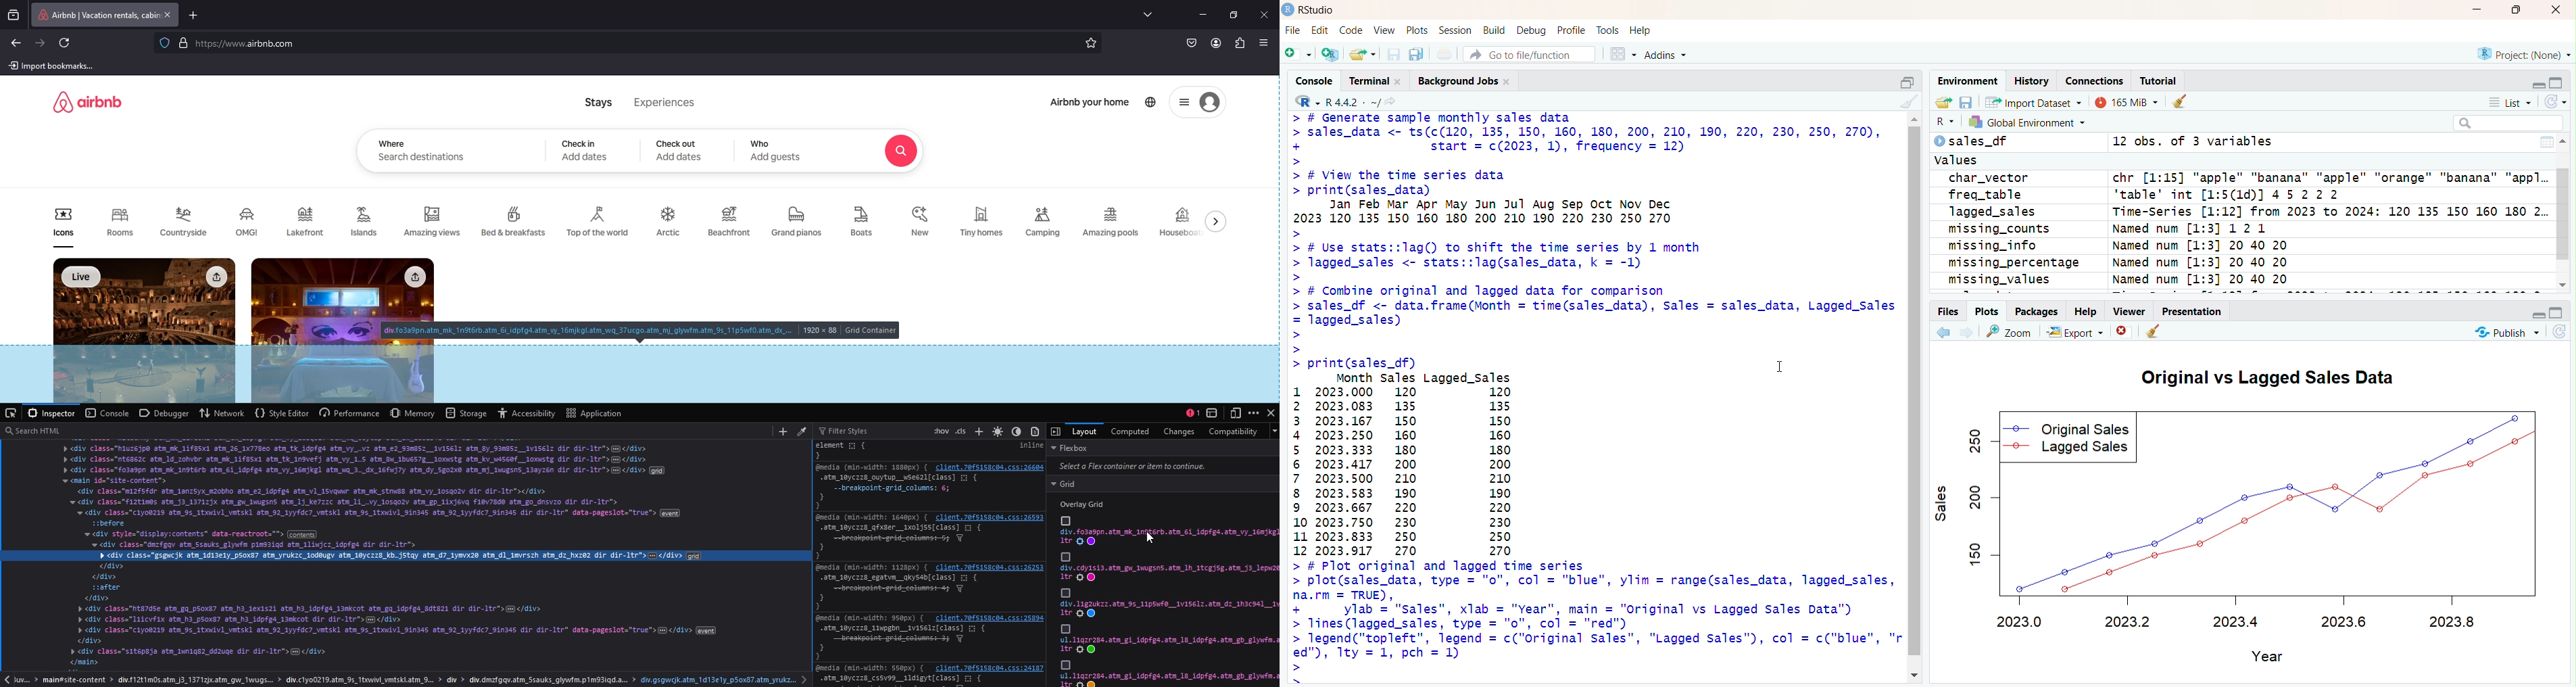  Describe the element at coordinates (249, 222) in the screenshot. I see `OMG!` at that location.